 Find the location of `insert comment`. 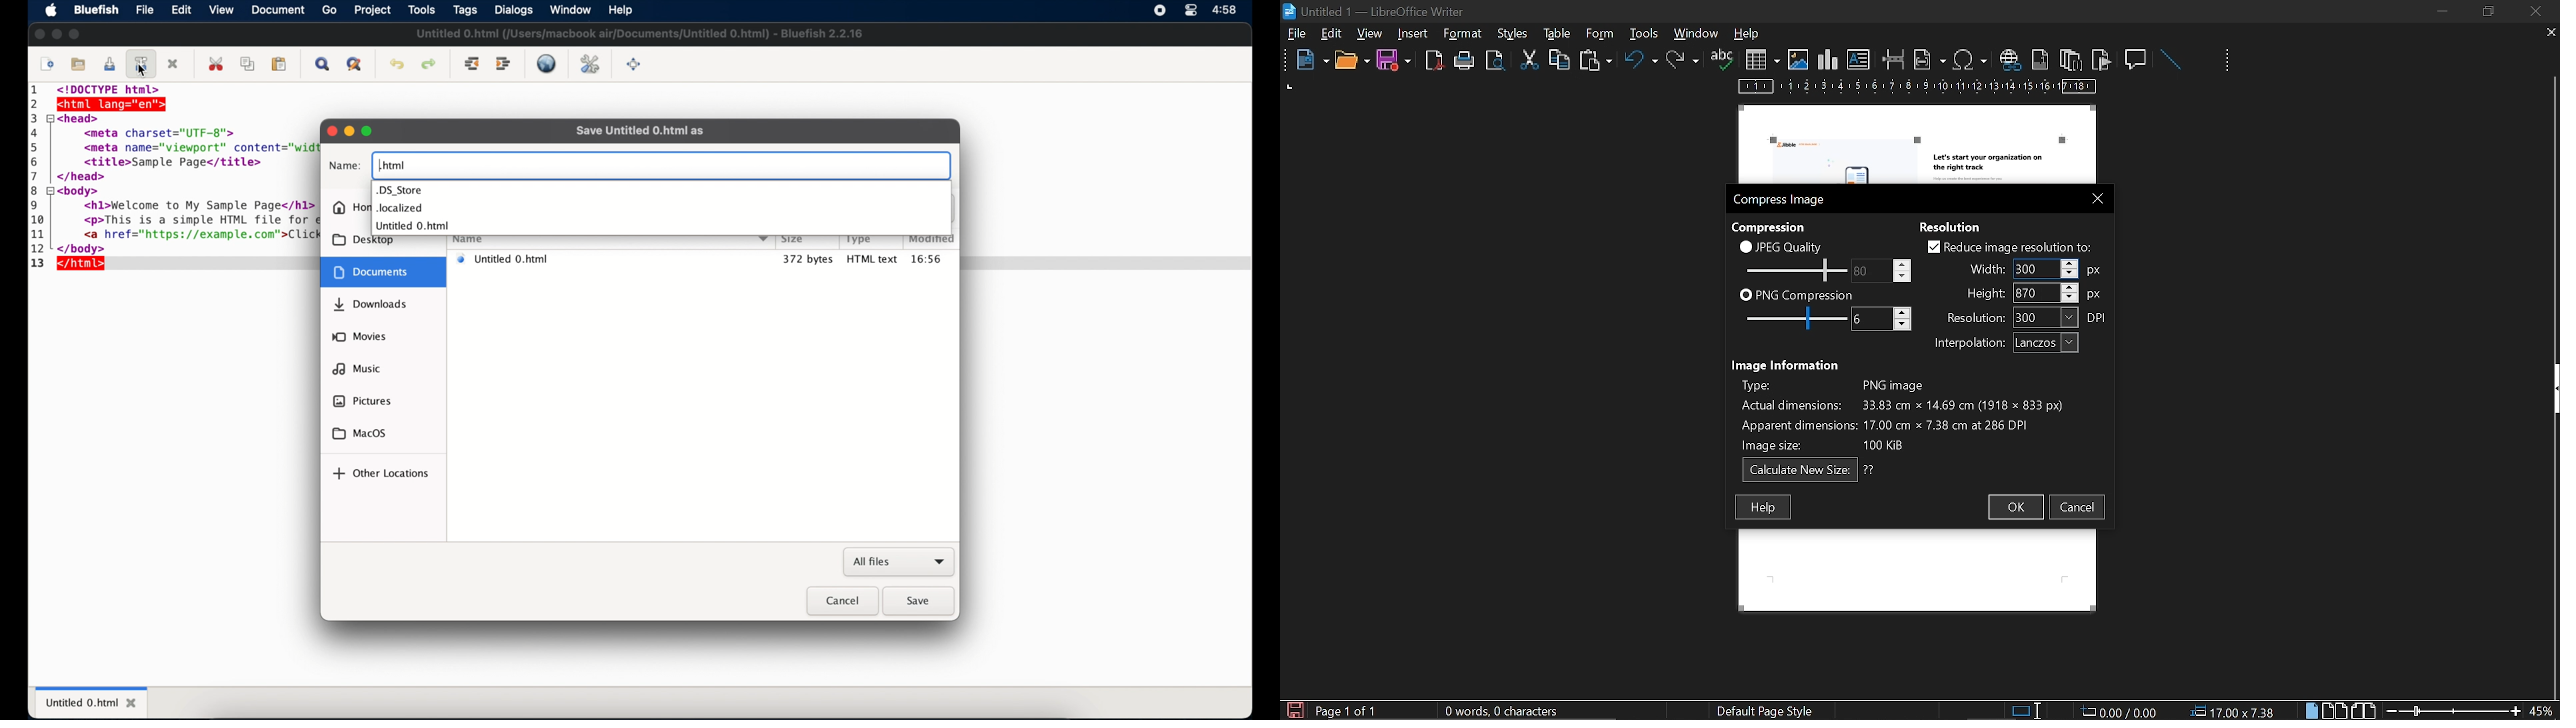

insert comment is located at coordinates (2137, 58).